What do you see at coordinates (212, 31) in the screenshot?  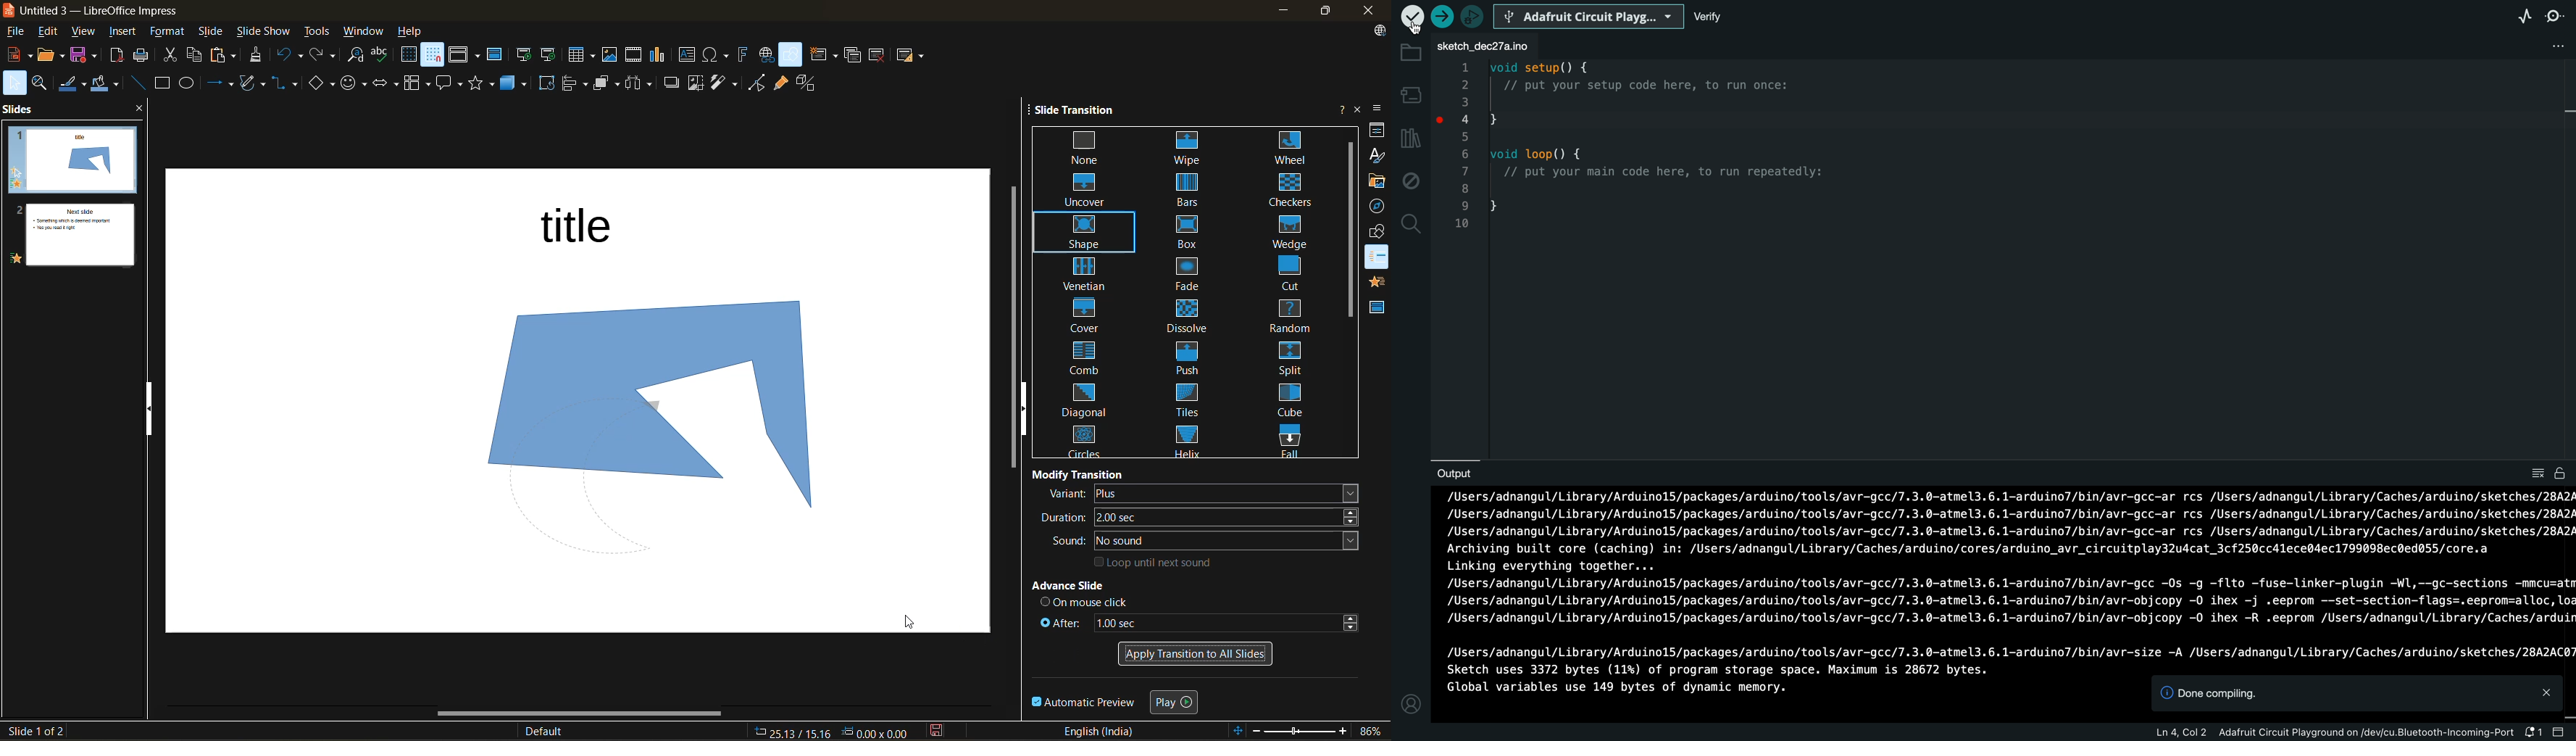 I see `slide` at bounding box center [212, 31].